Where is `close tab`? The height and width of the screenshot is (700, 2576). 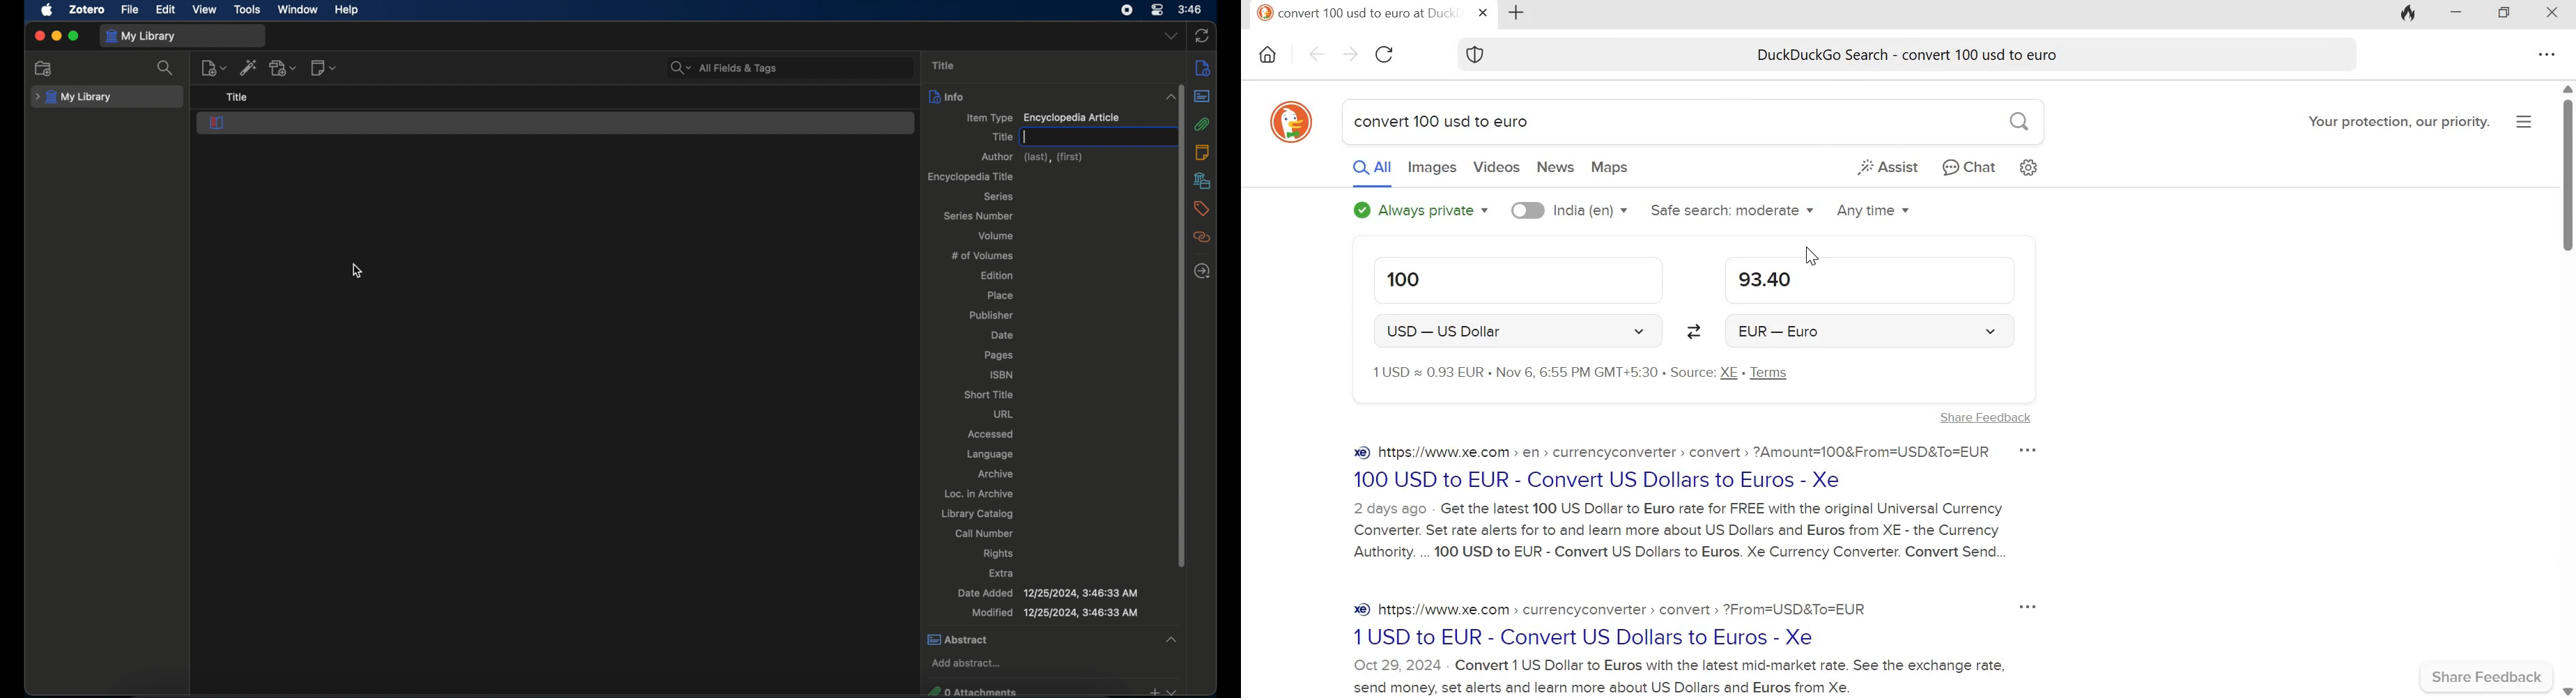 close tab is located at coordinates (1485, 13).